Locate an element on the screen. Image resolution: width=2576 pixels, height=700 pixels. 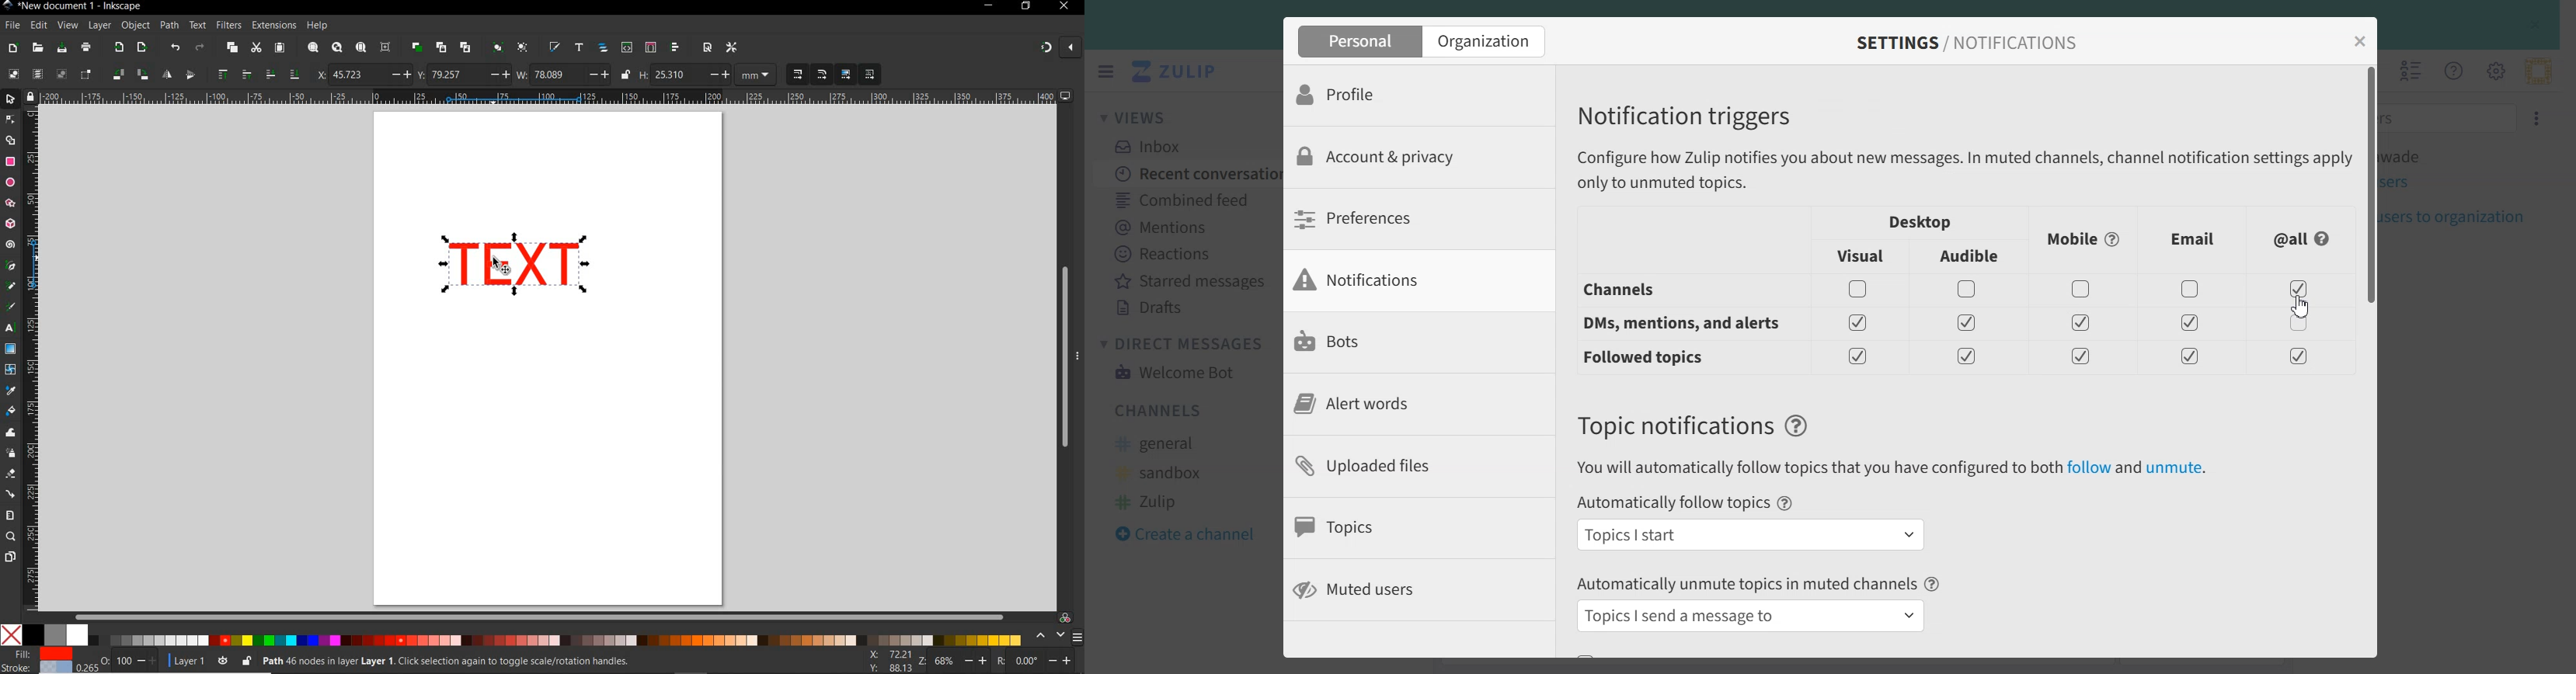
GROUP is located at coordinates (497, 46).